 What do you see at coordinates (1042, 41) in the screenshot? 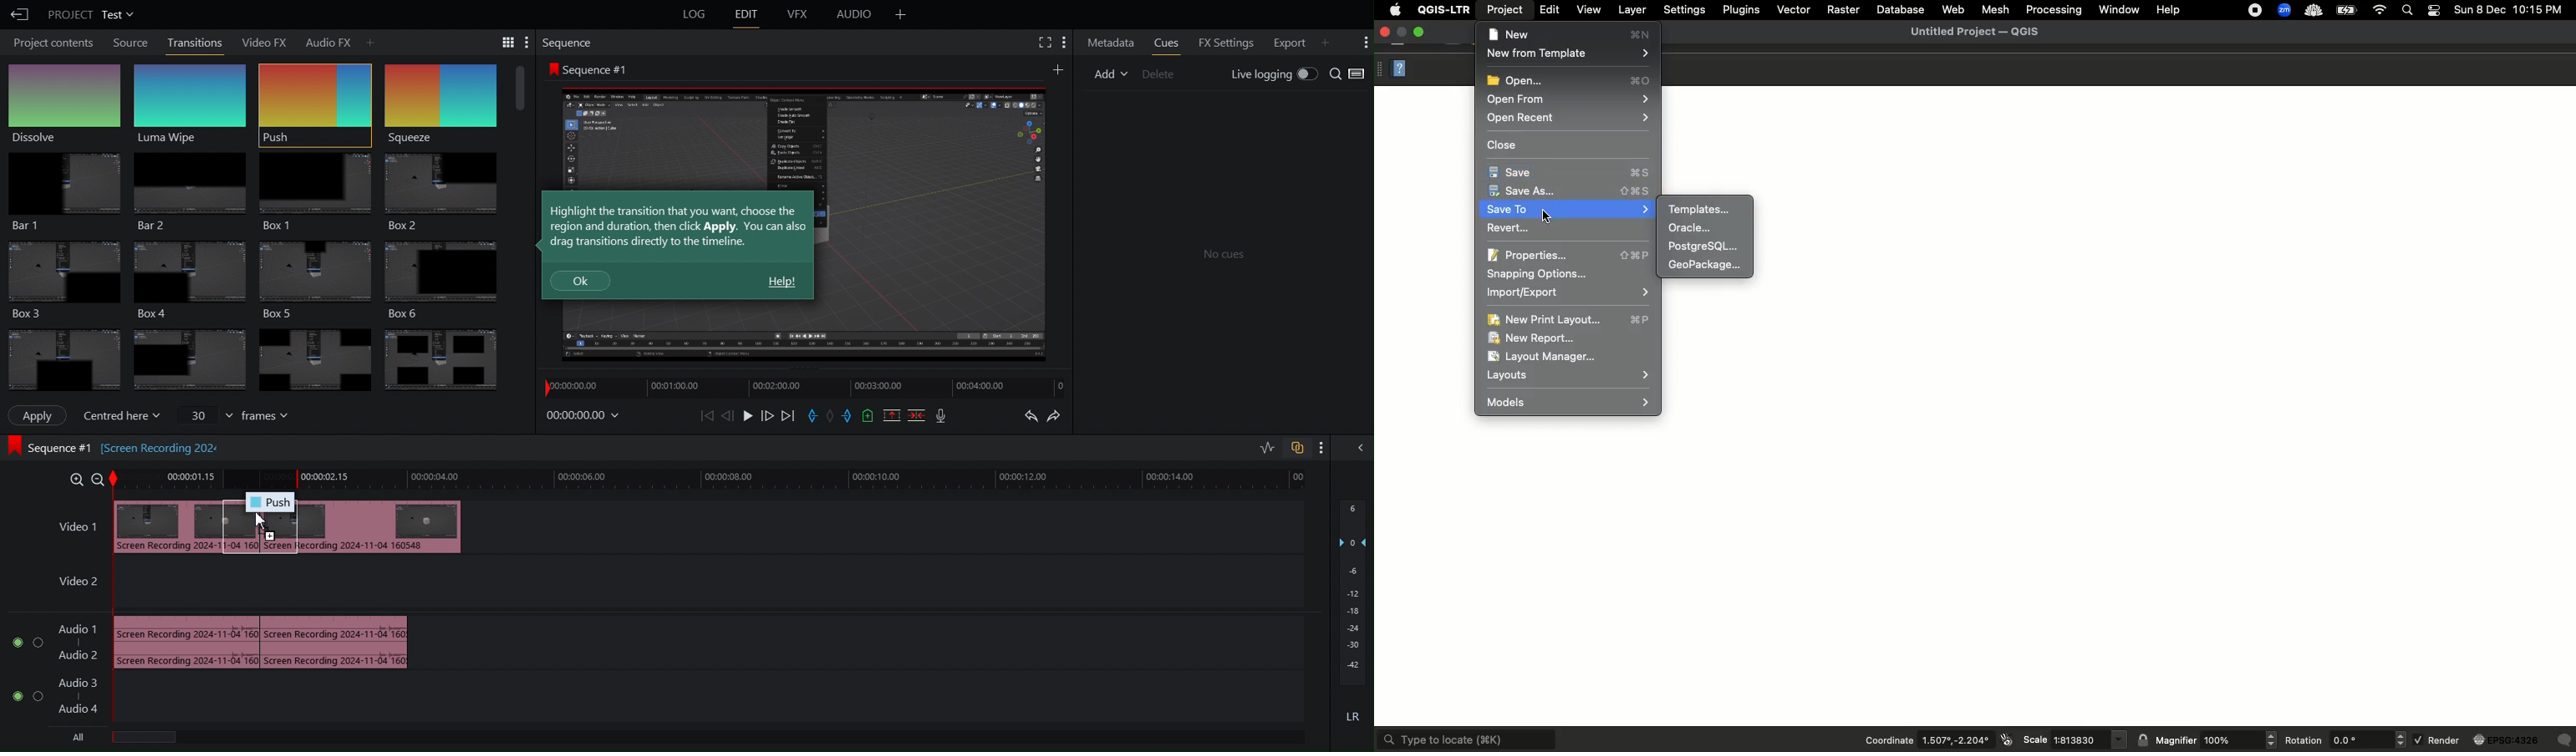
I see `Fullscreen` at bounding box center [1042, 41].